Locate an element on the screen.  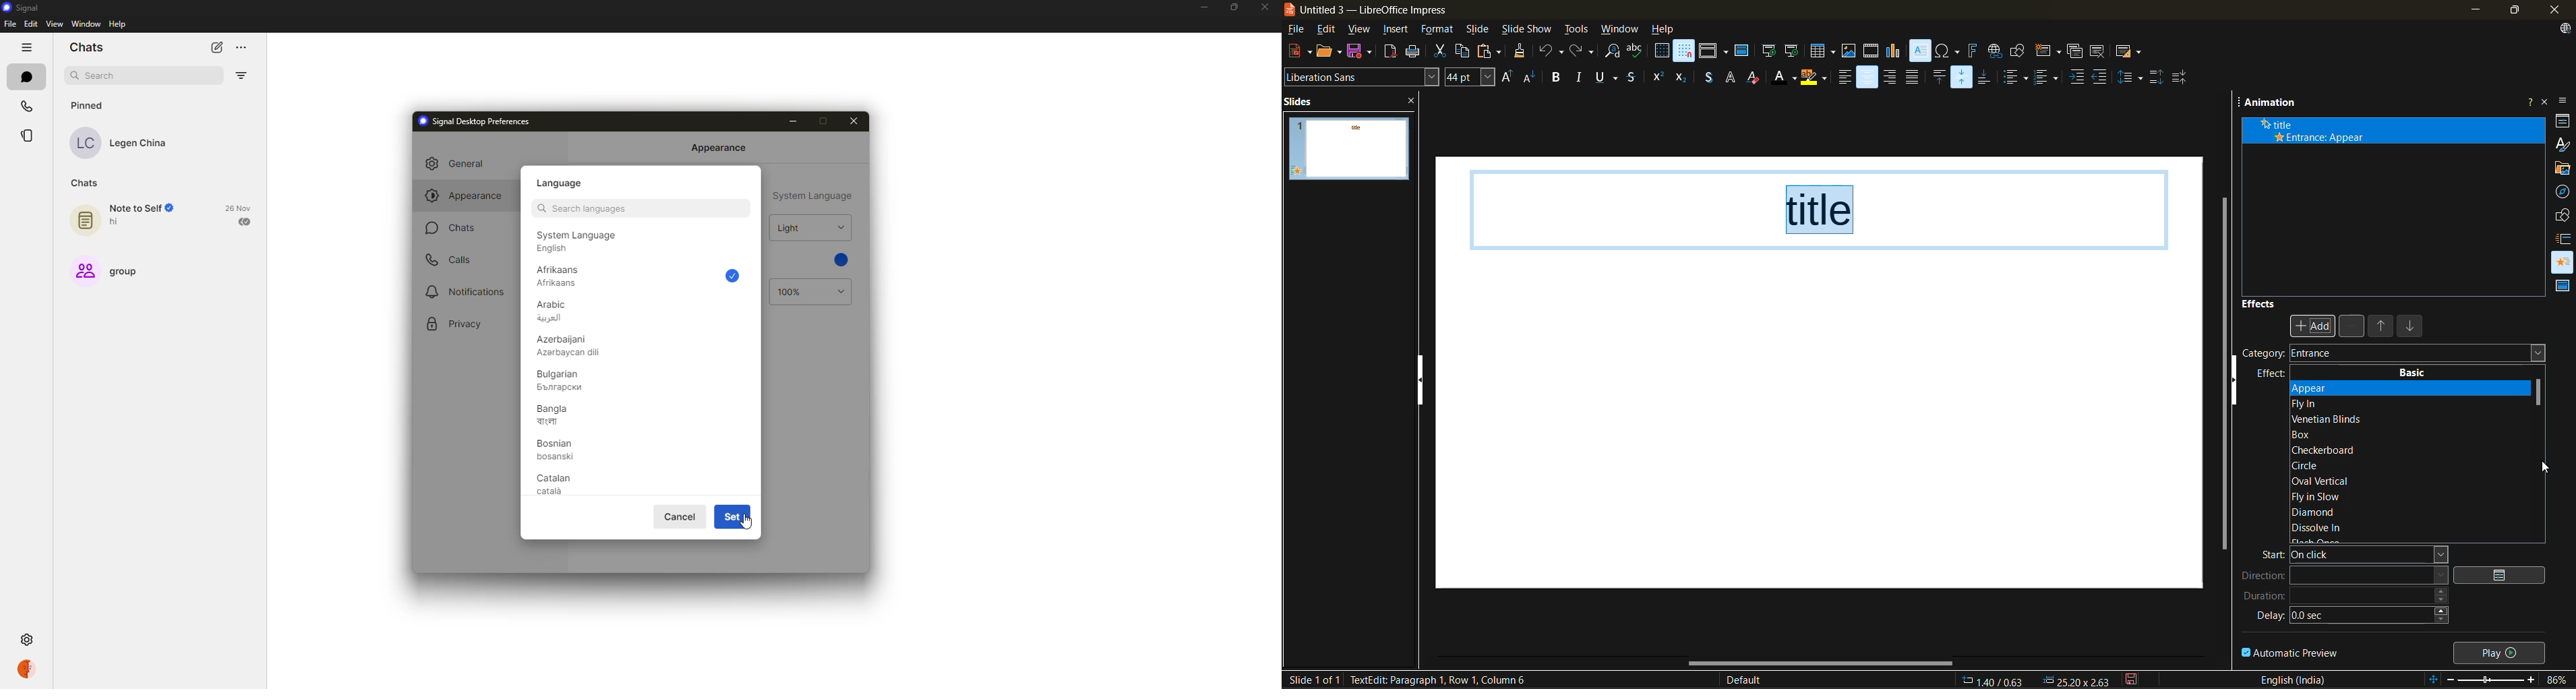
duration is located at coordinates (2346, 600).